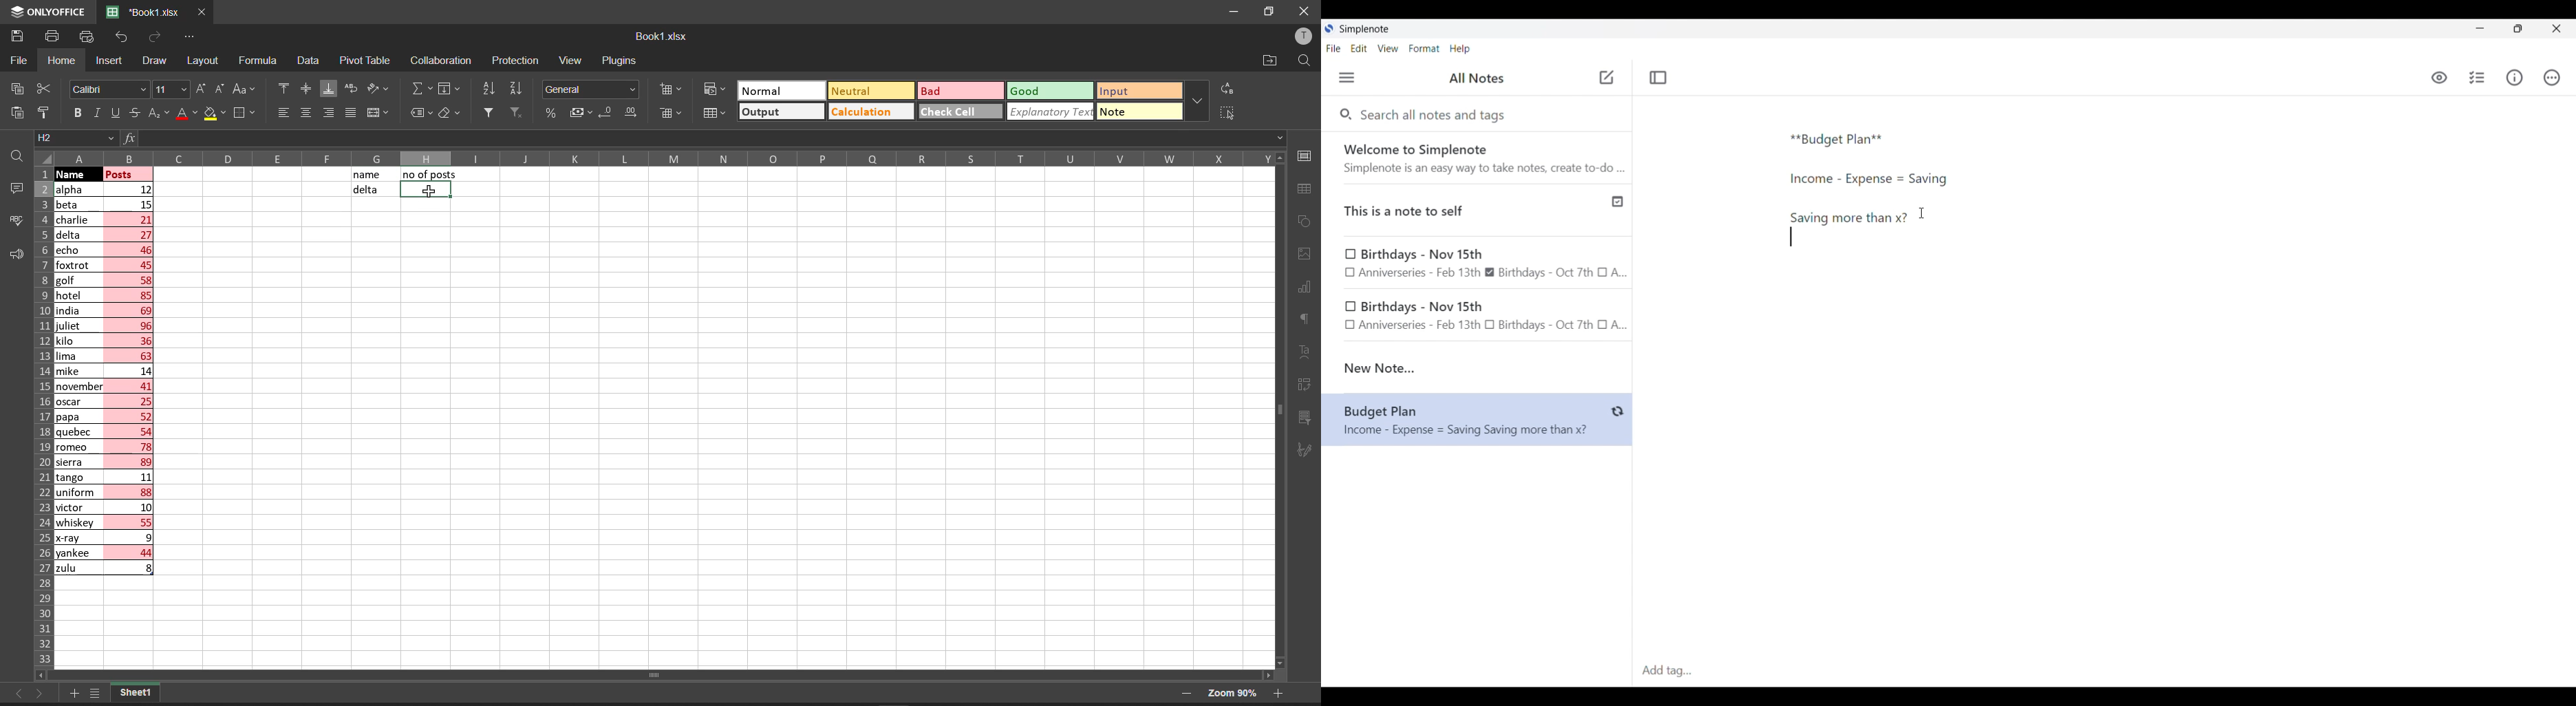 Image resolution: width=2576 pixels, height=728 pixels. What do you see at coordinates (282, 114) in the screenshot?
I see `align left` at bounding box center [282, 114].